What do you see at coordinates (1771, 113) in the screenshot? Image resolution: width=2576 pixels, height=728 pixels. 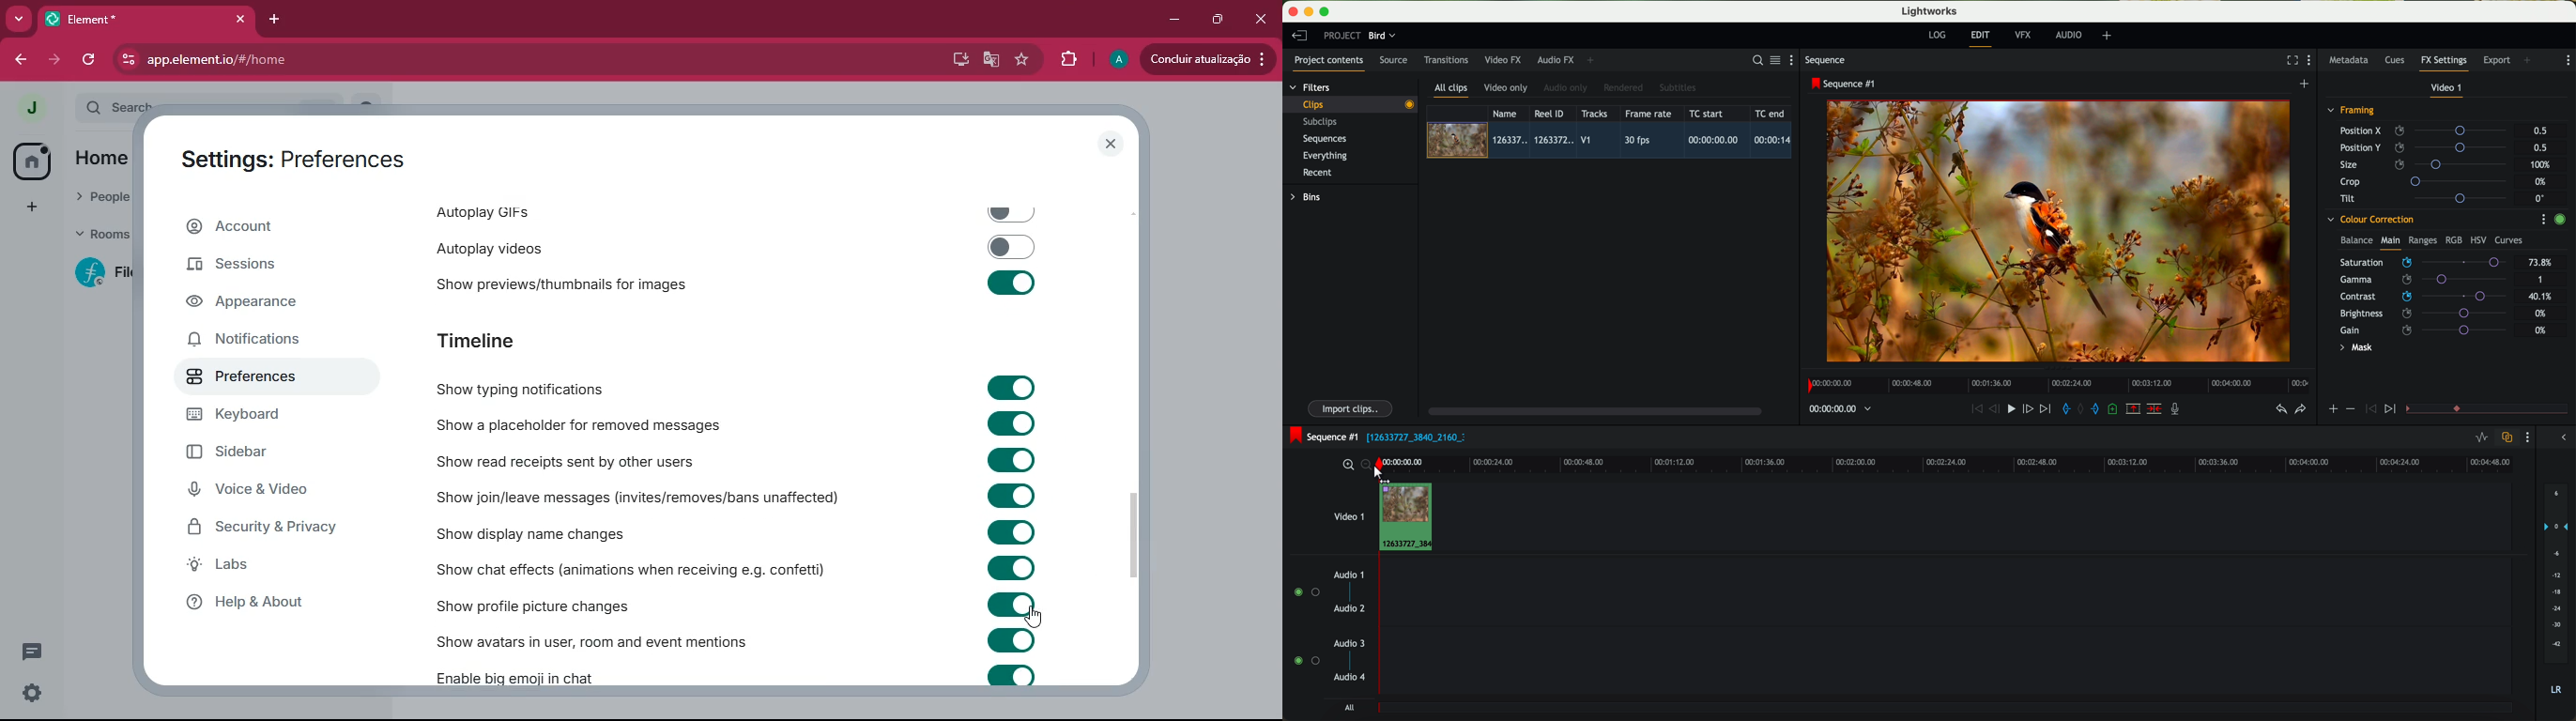 I see `TC end` at bounding box center [1771, 113].